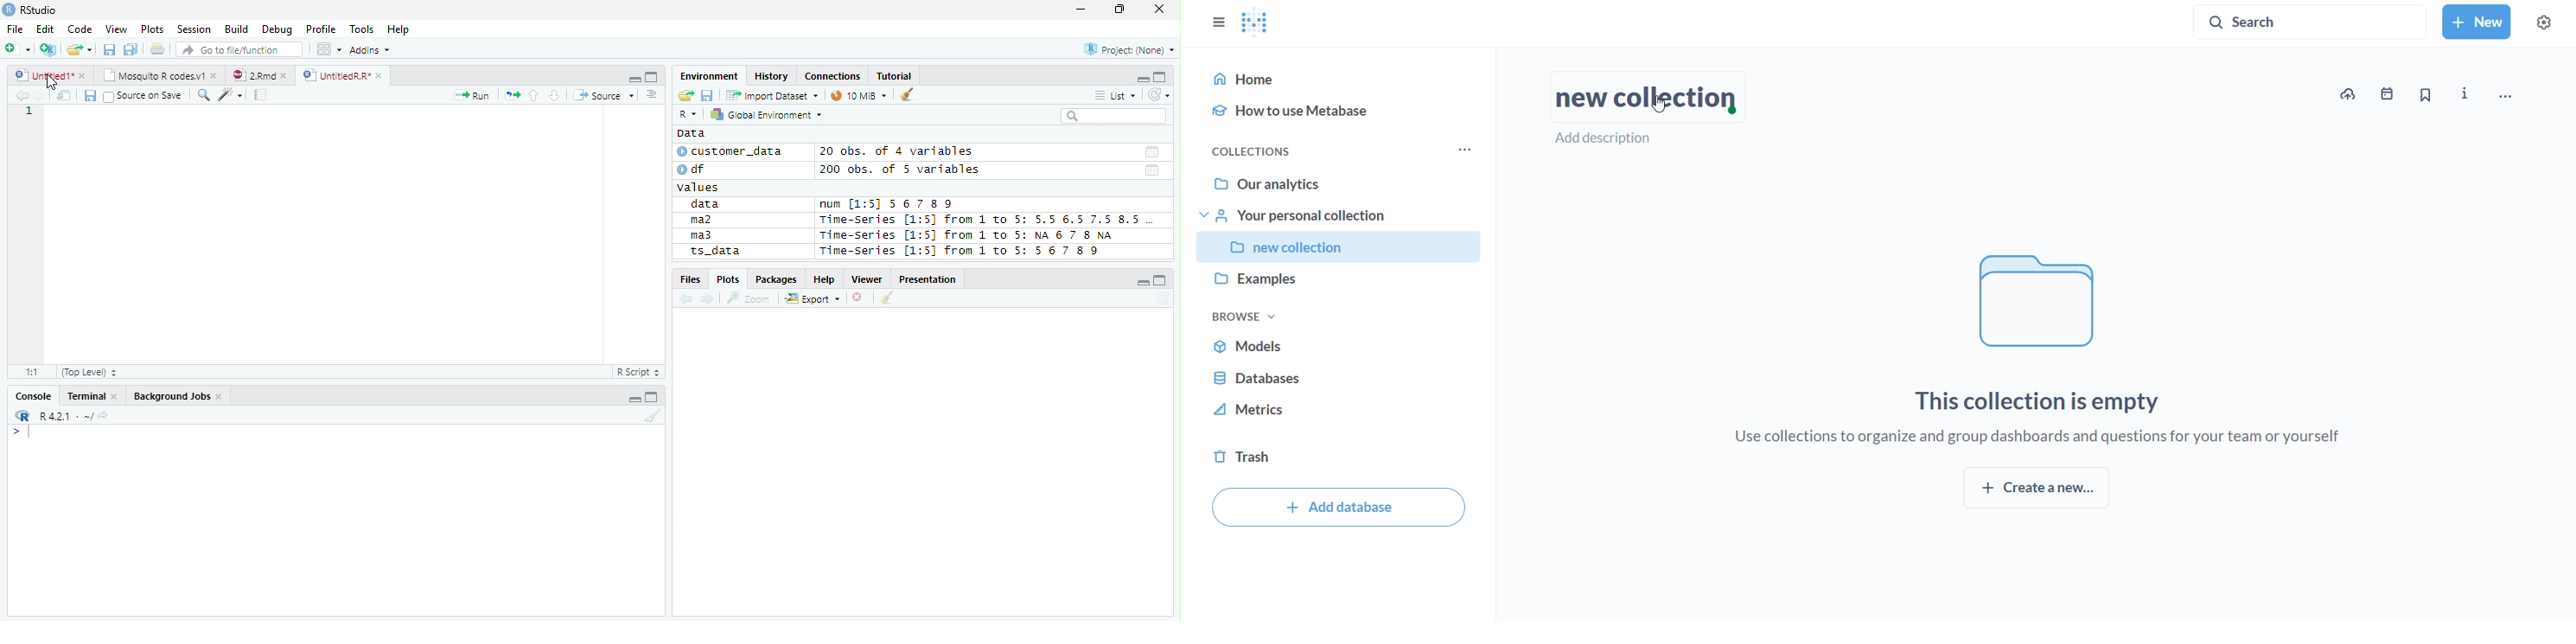 The image size is (2576, 644). What do you see at coordinates (14, 29) in the screenshot?
I see `File` at bounding box center [14, 29].